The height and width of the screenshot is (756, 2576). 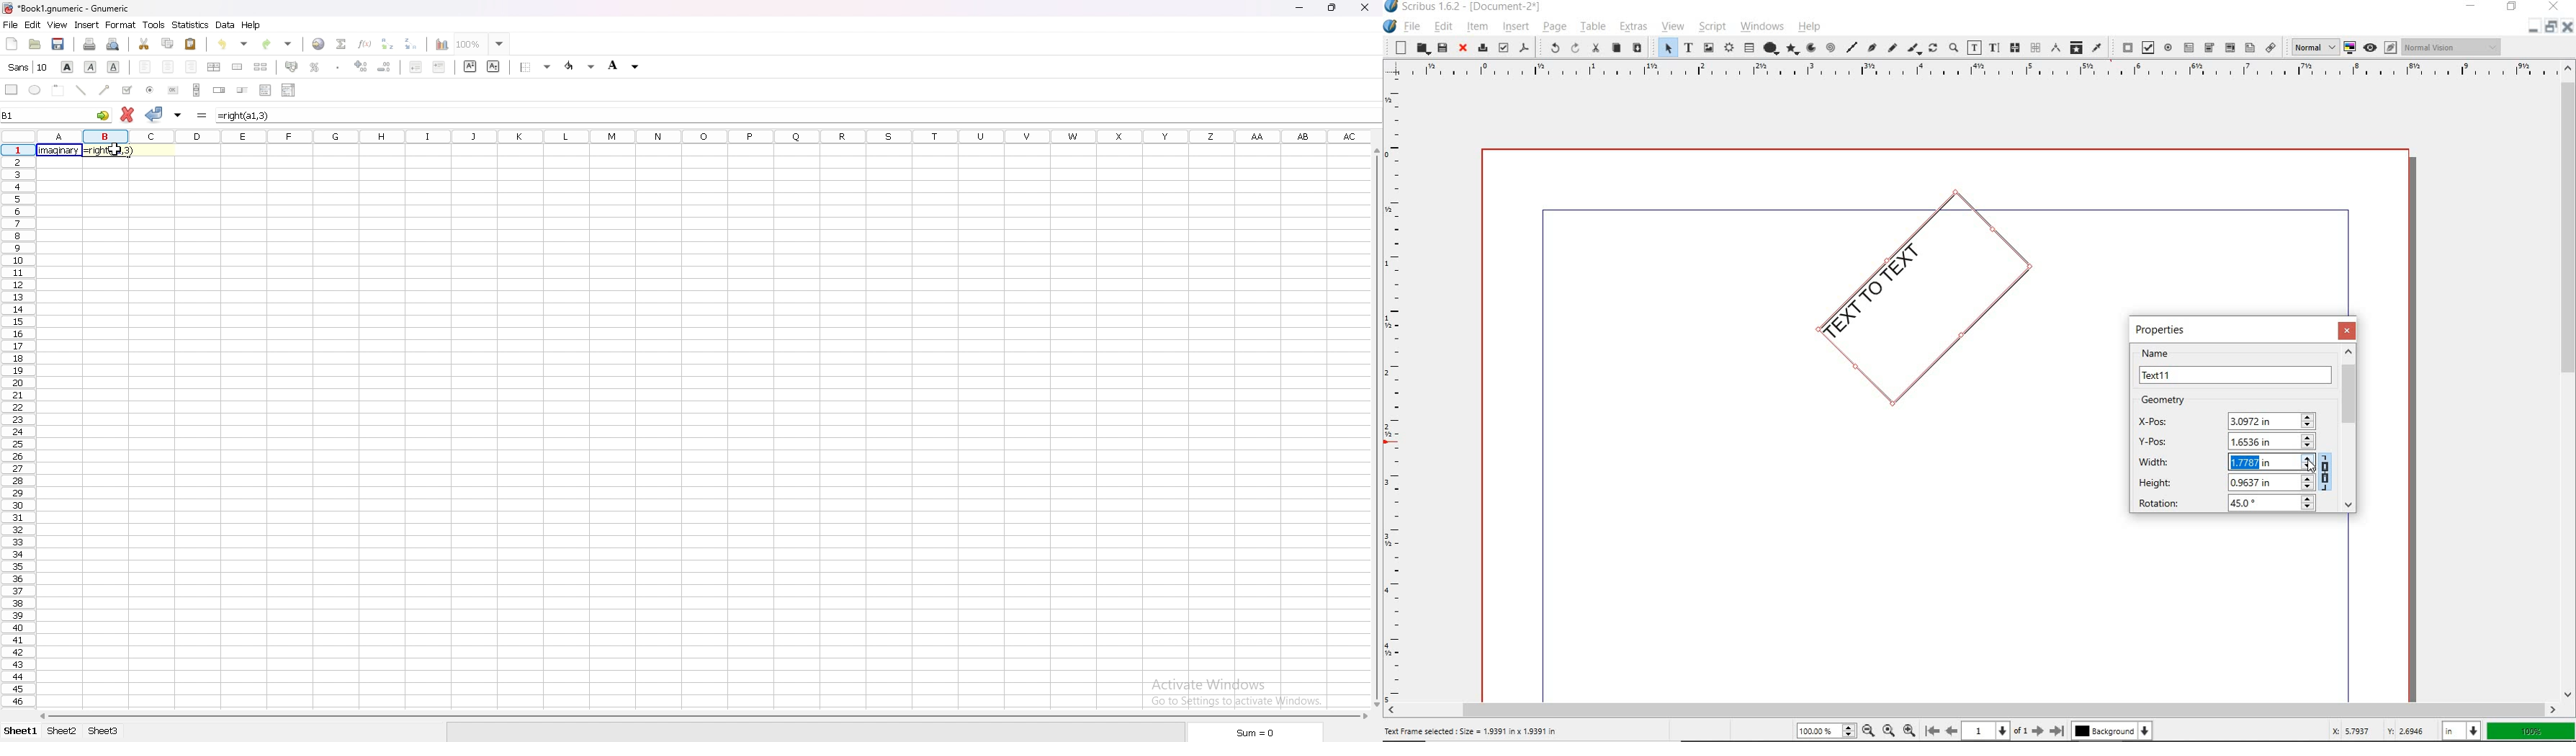 What do you see at coordinates (177, 115) in the screenshot?
I see `accept changes in all cells` at bounding box center [177, 115].